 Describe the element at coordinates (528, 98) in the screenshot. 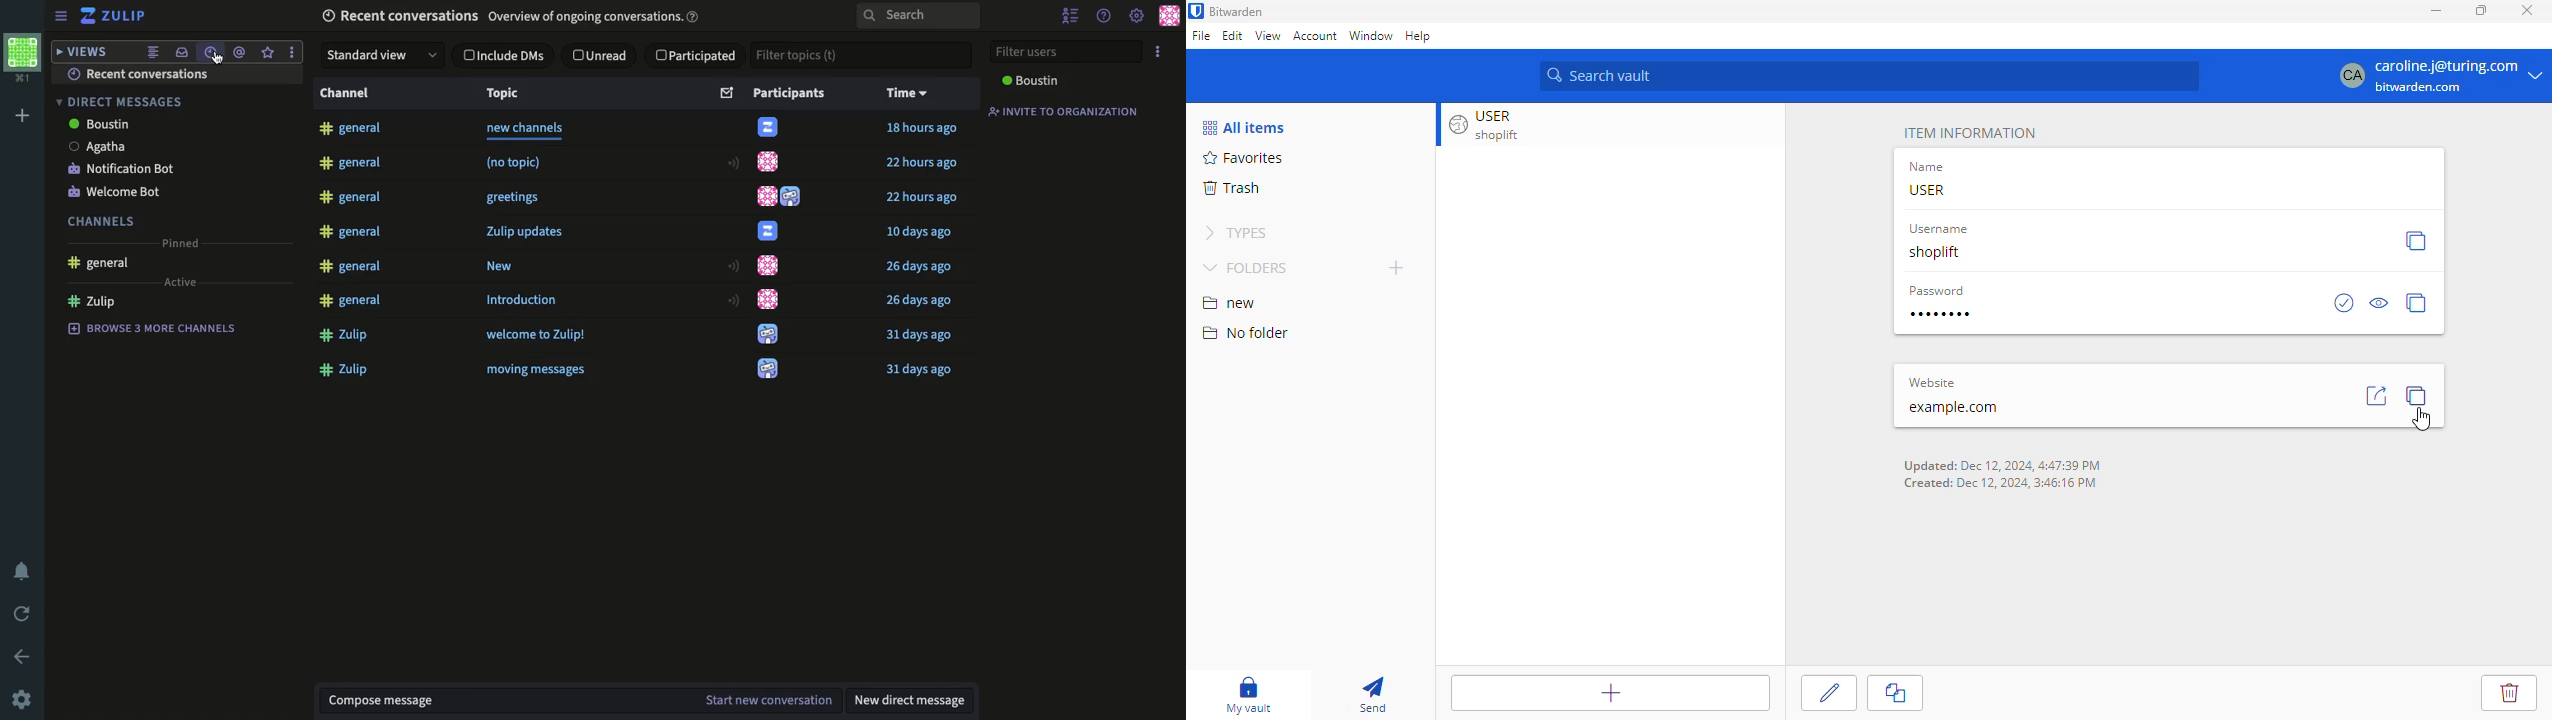

I see `topic` at that location.